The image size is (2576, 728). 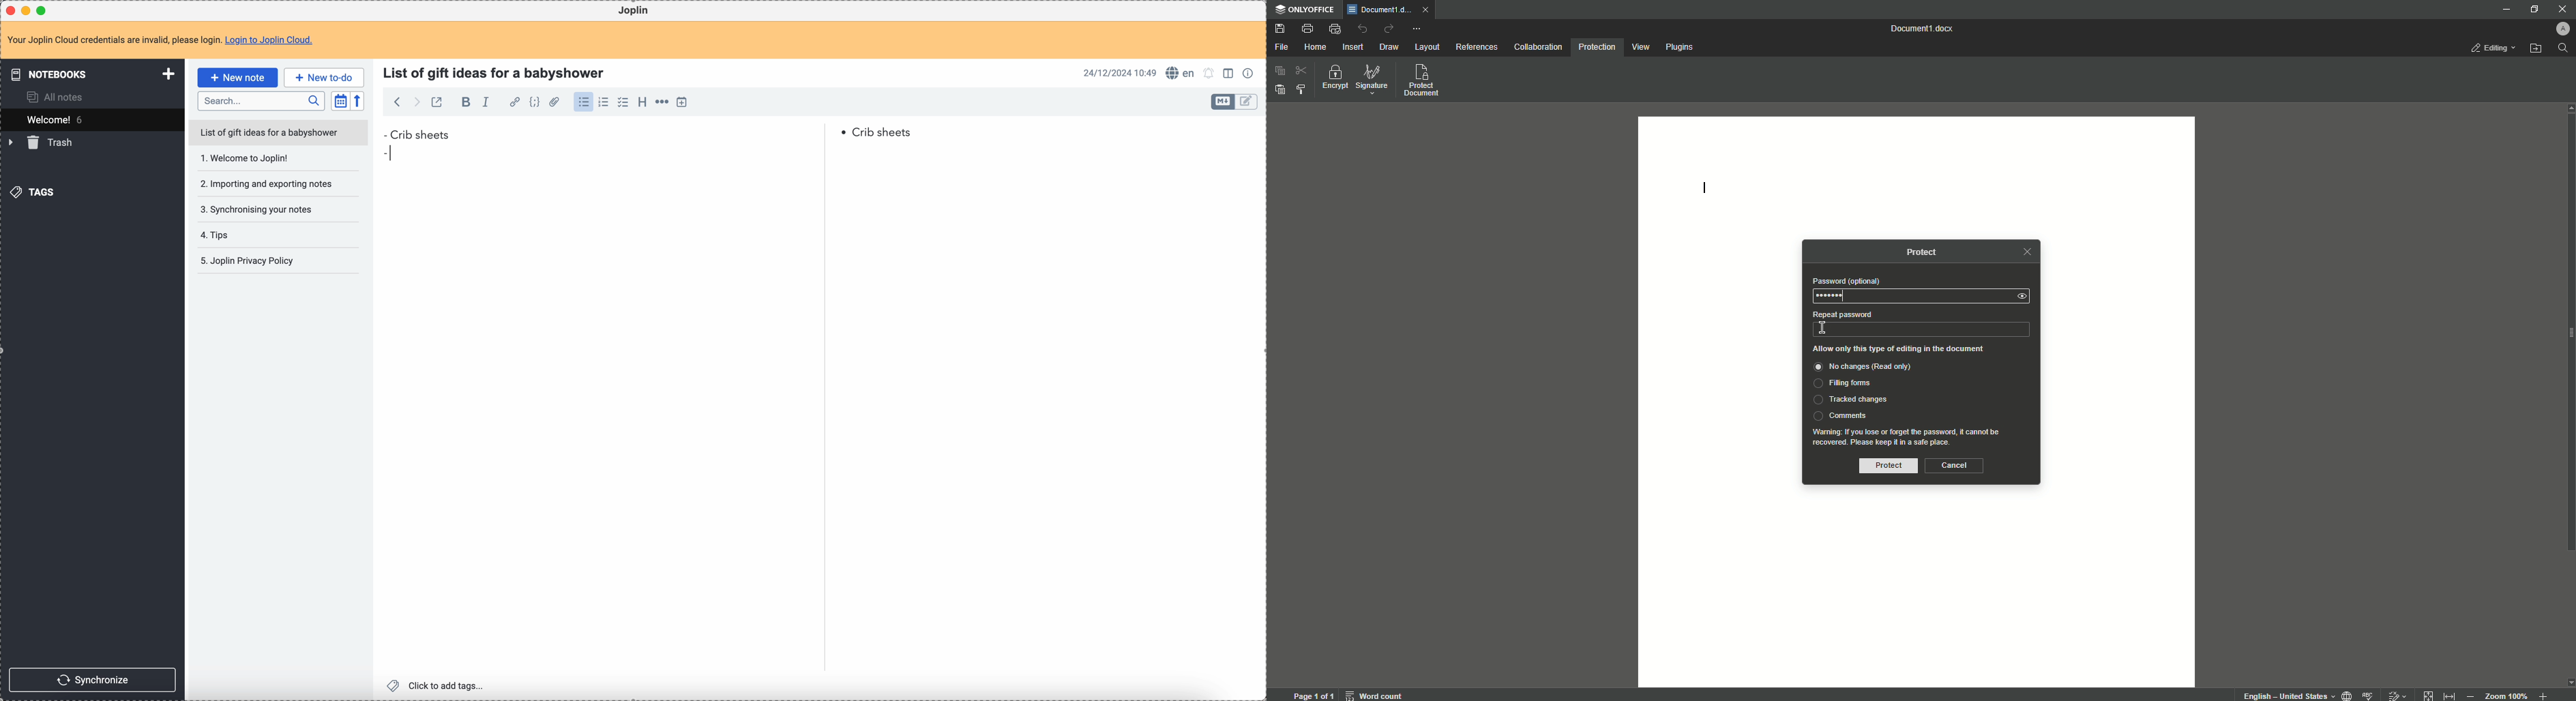 What do you see at coordinates (1704, 190) in the screenshot?
I see `Text line` at bounding box center [1704, 190].